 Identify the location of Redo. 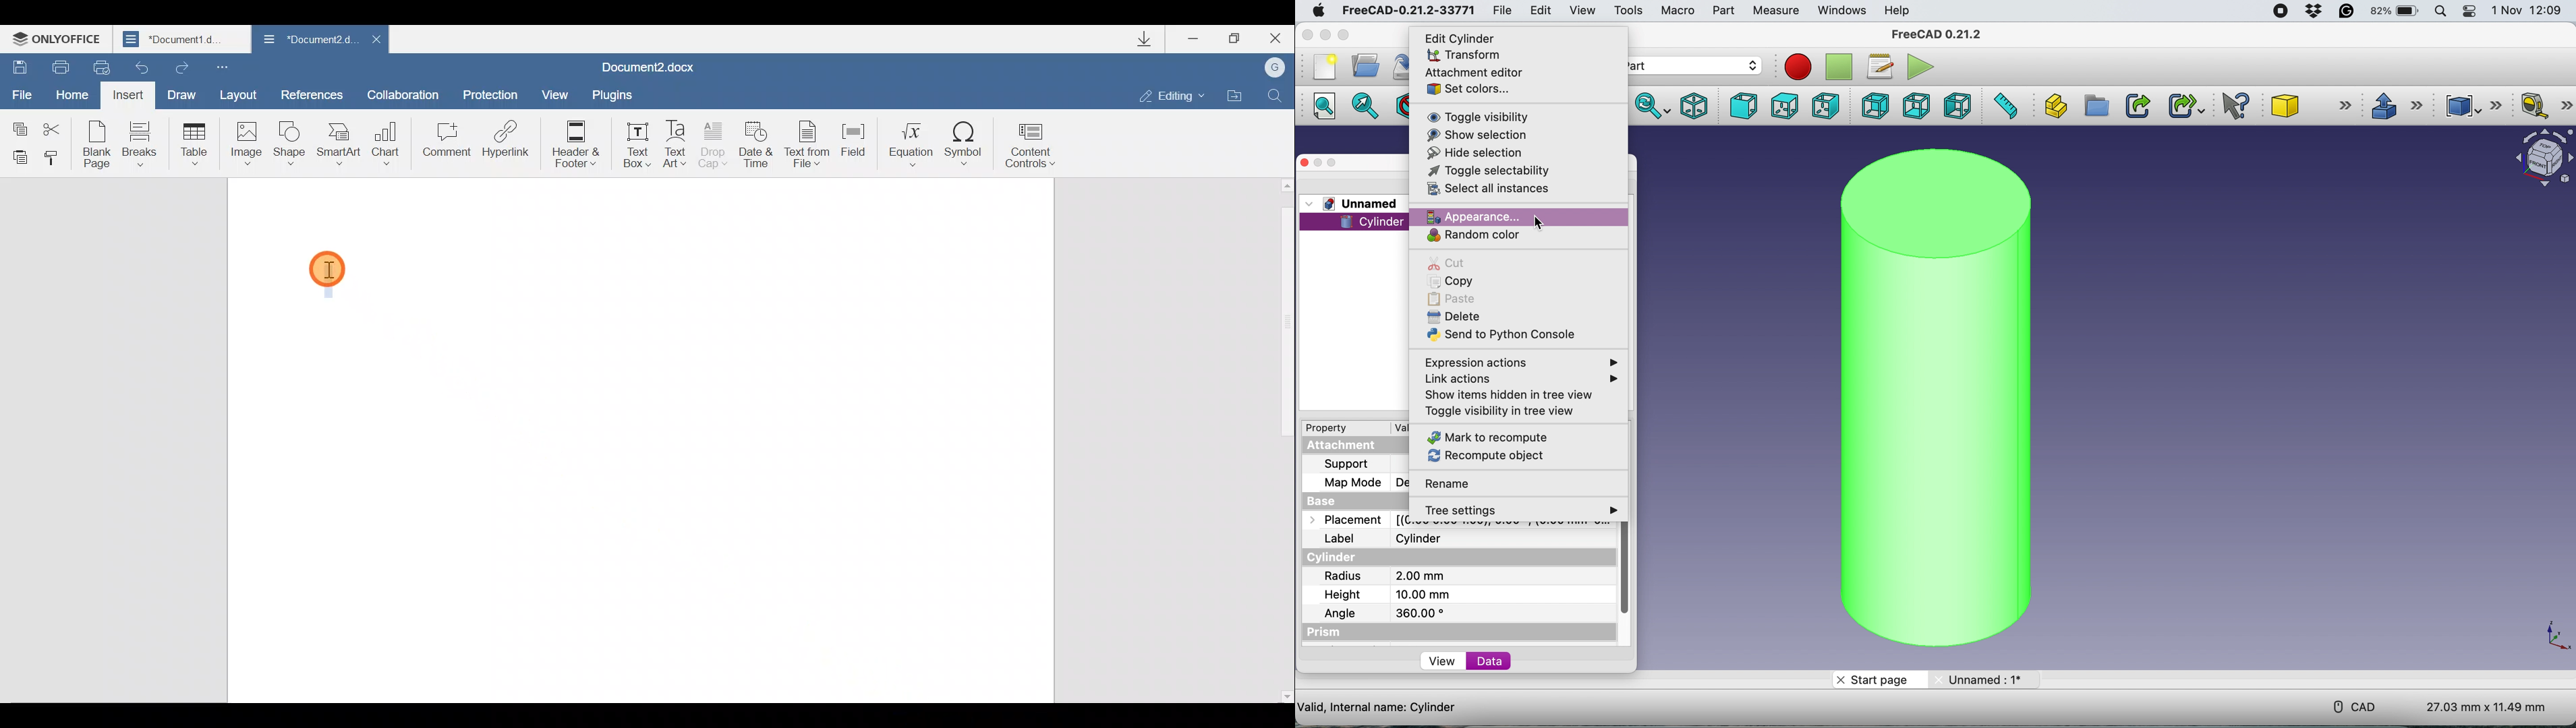
(181, 67).